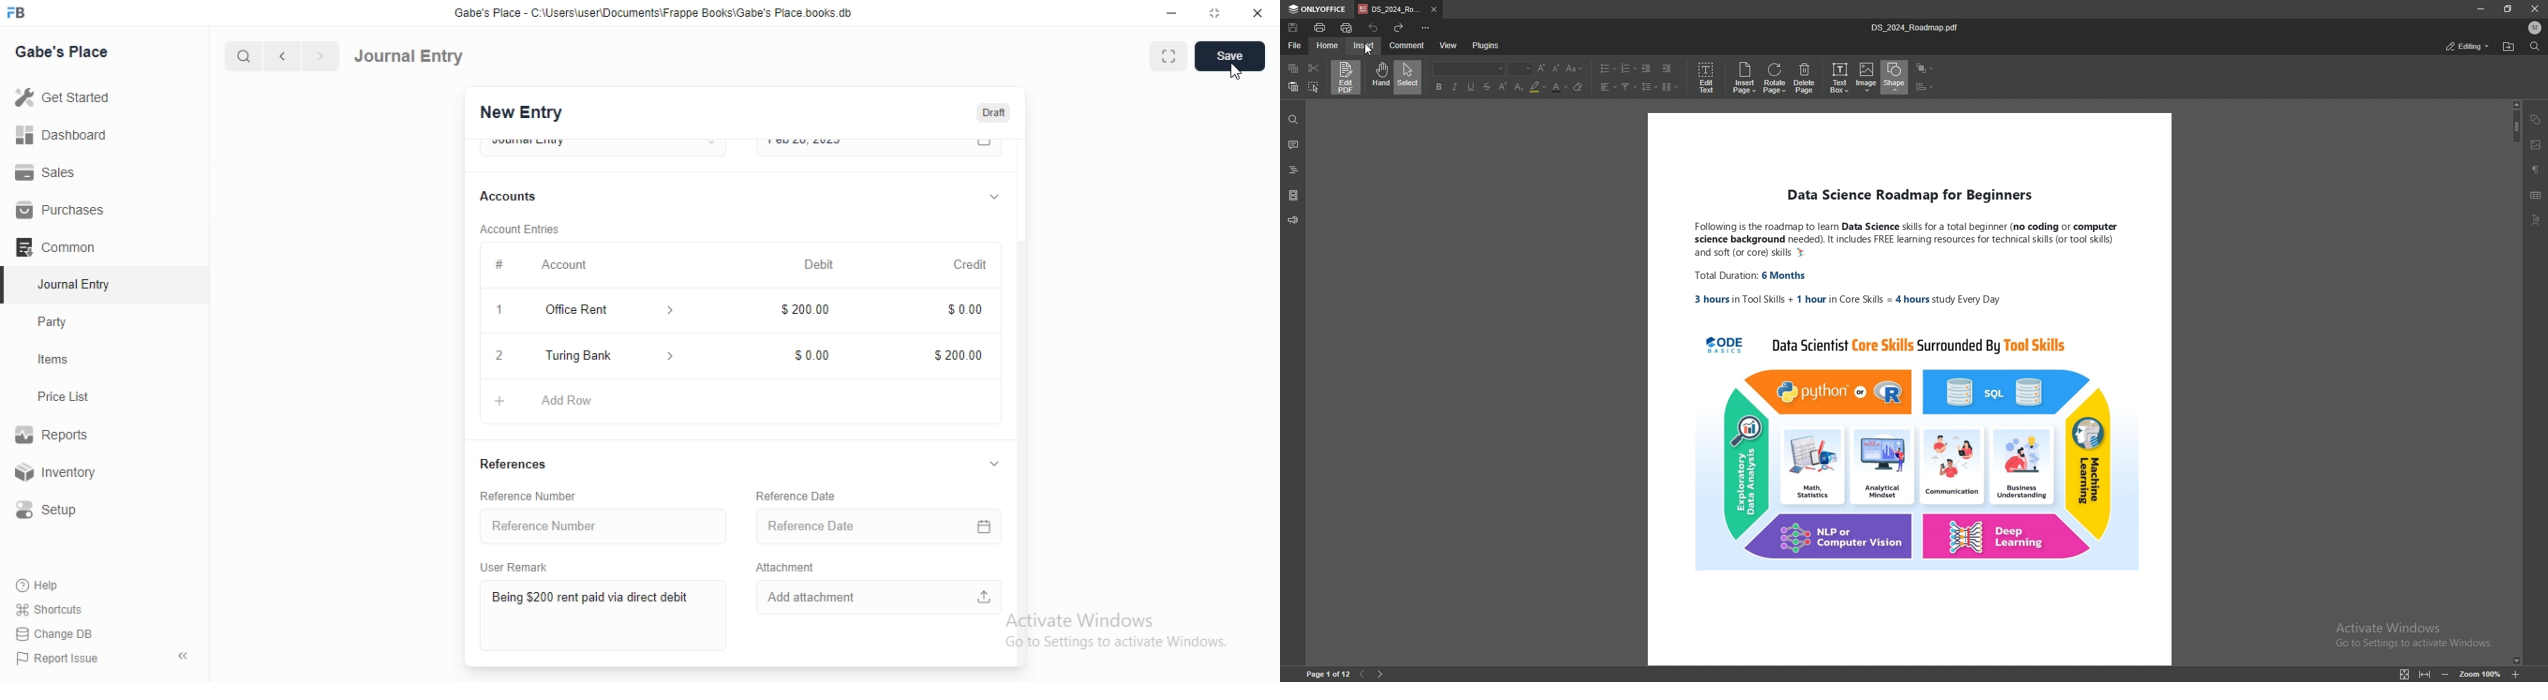 This screenshot has width=2548, height=700. Describe the element at coordinates (511, 196) in the screenshot. I see `Accounts` at that location.